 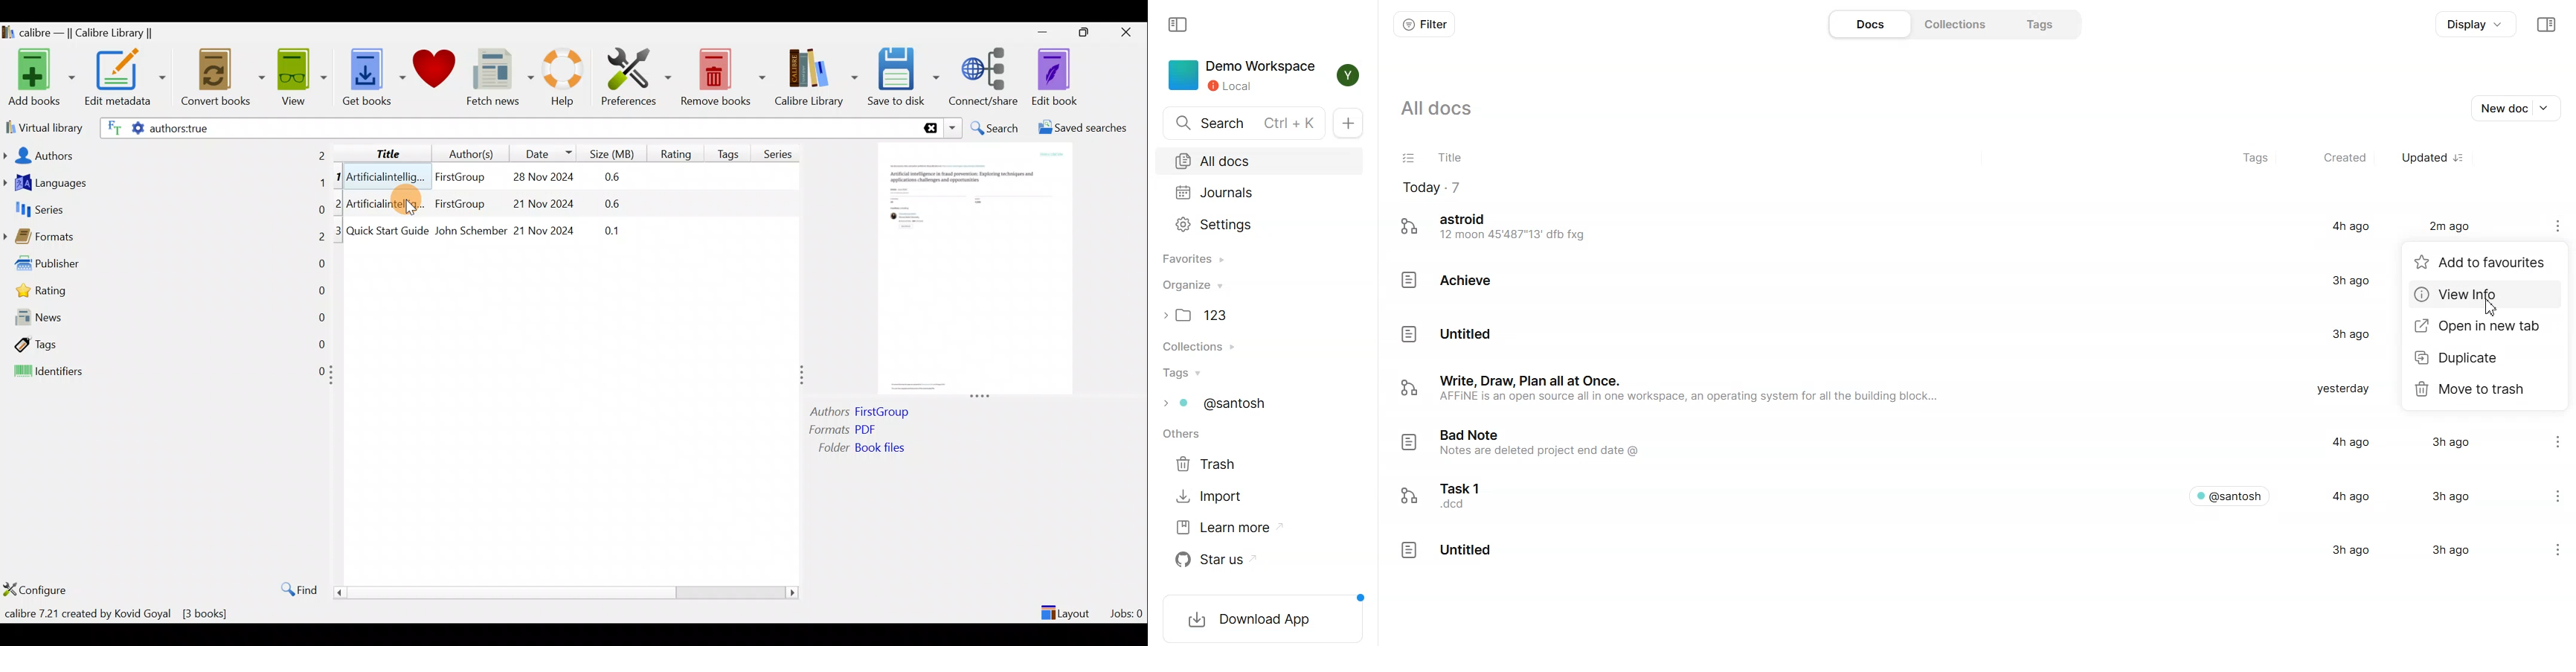 What do you see at coordinates (1451, 112) in the screenshot?
I see `all docs` at bounding box center [1451, 112].